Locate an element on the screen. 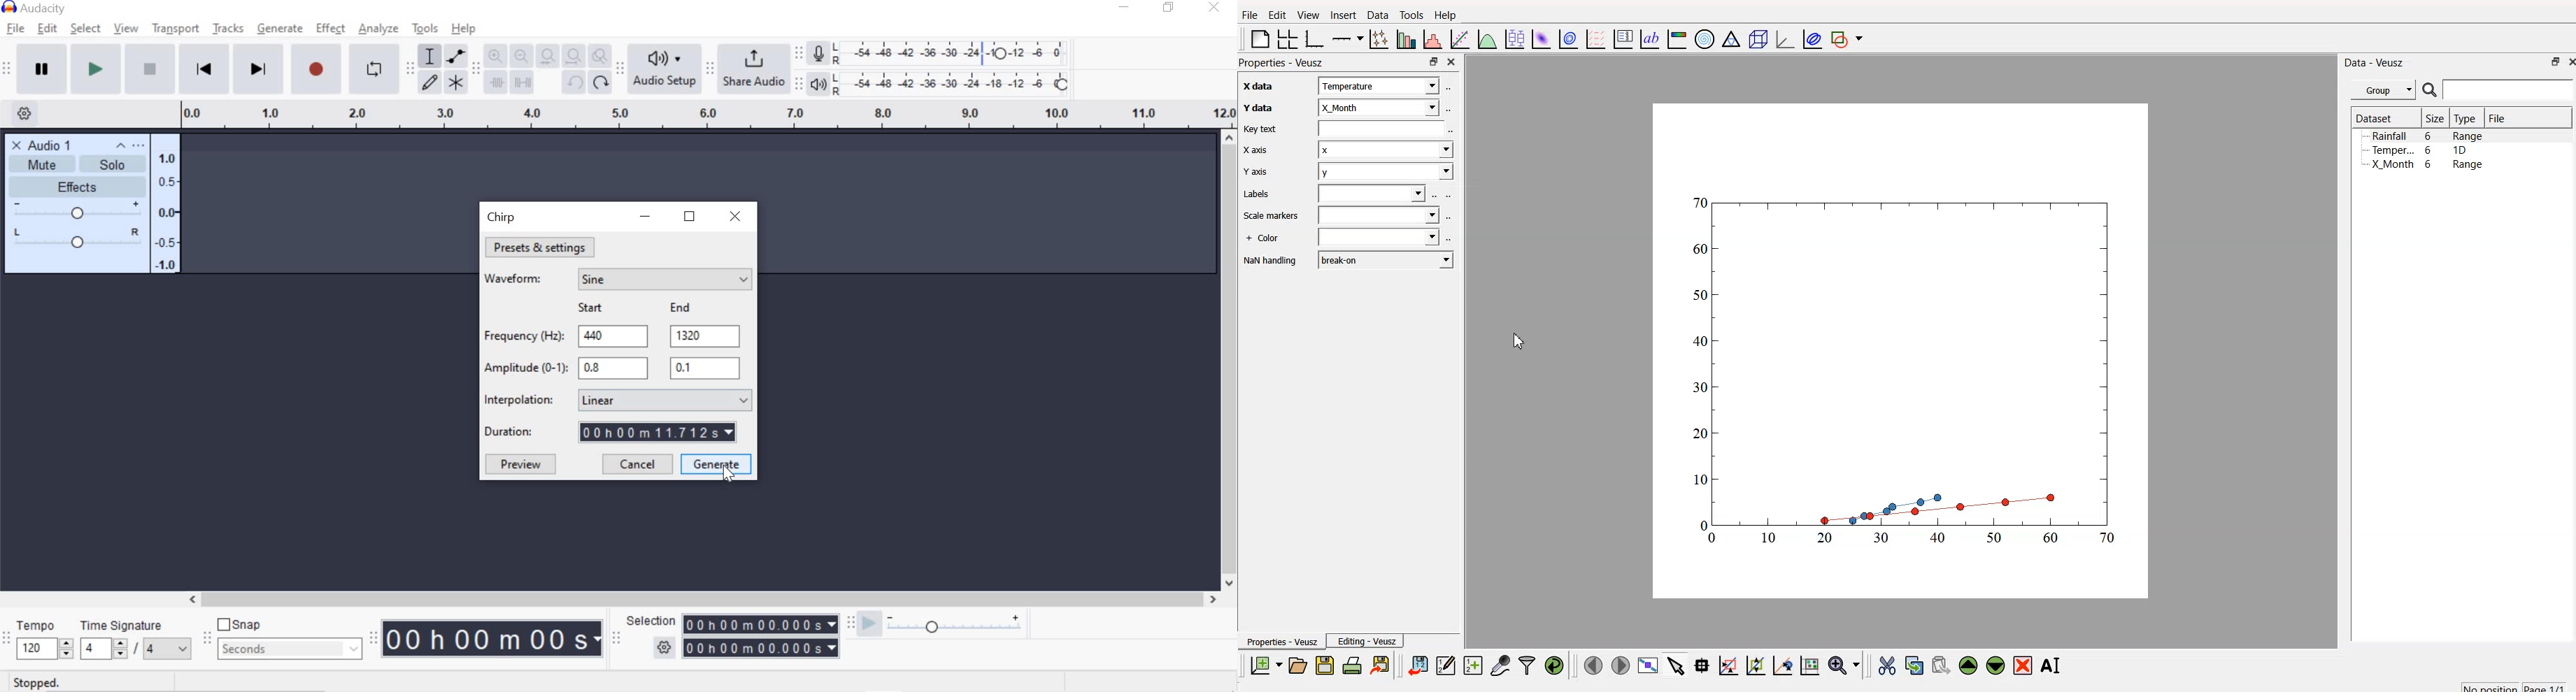 The image size is (2576, 700). Snapping Toolbar is located at coordinates (208, 639).